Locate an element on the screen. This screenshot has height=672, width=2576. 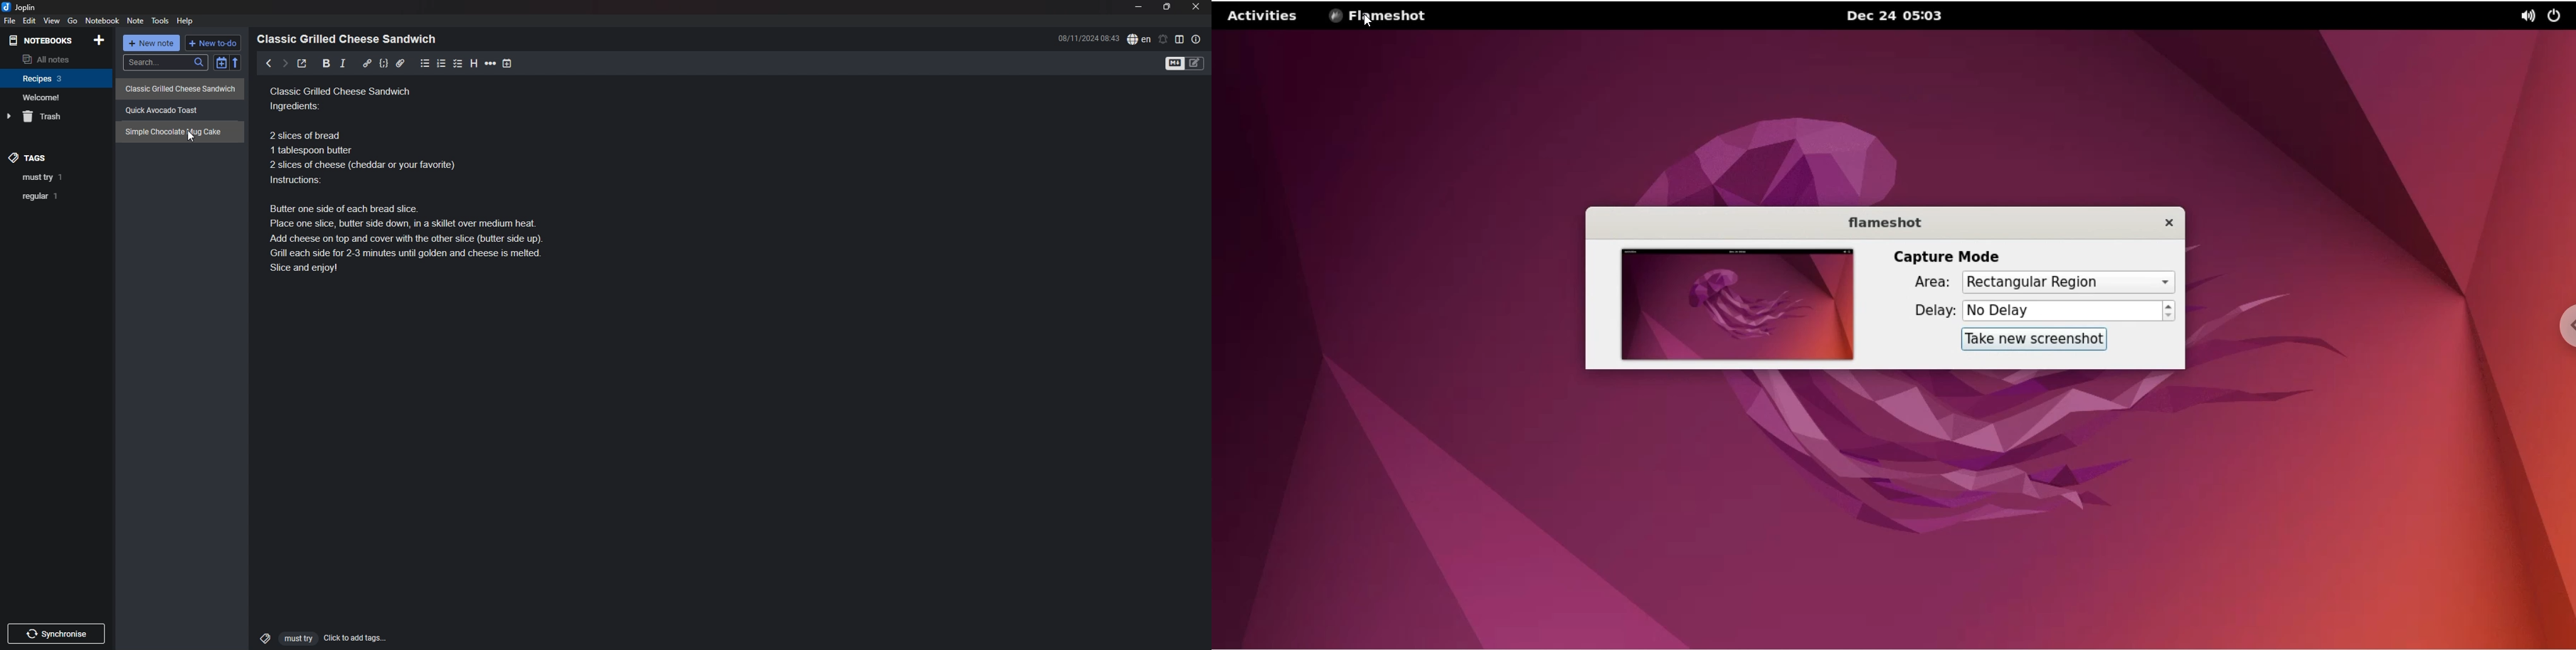
heading is located at coordinates (350, 39).